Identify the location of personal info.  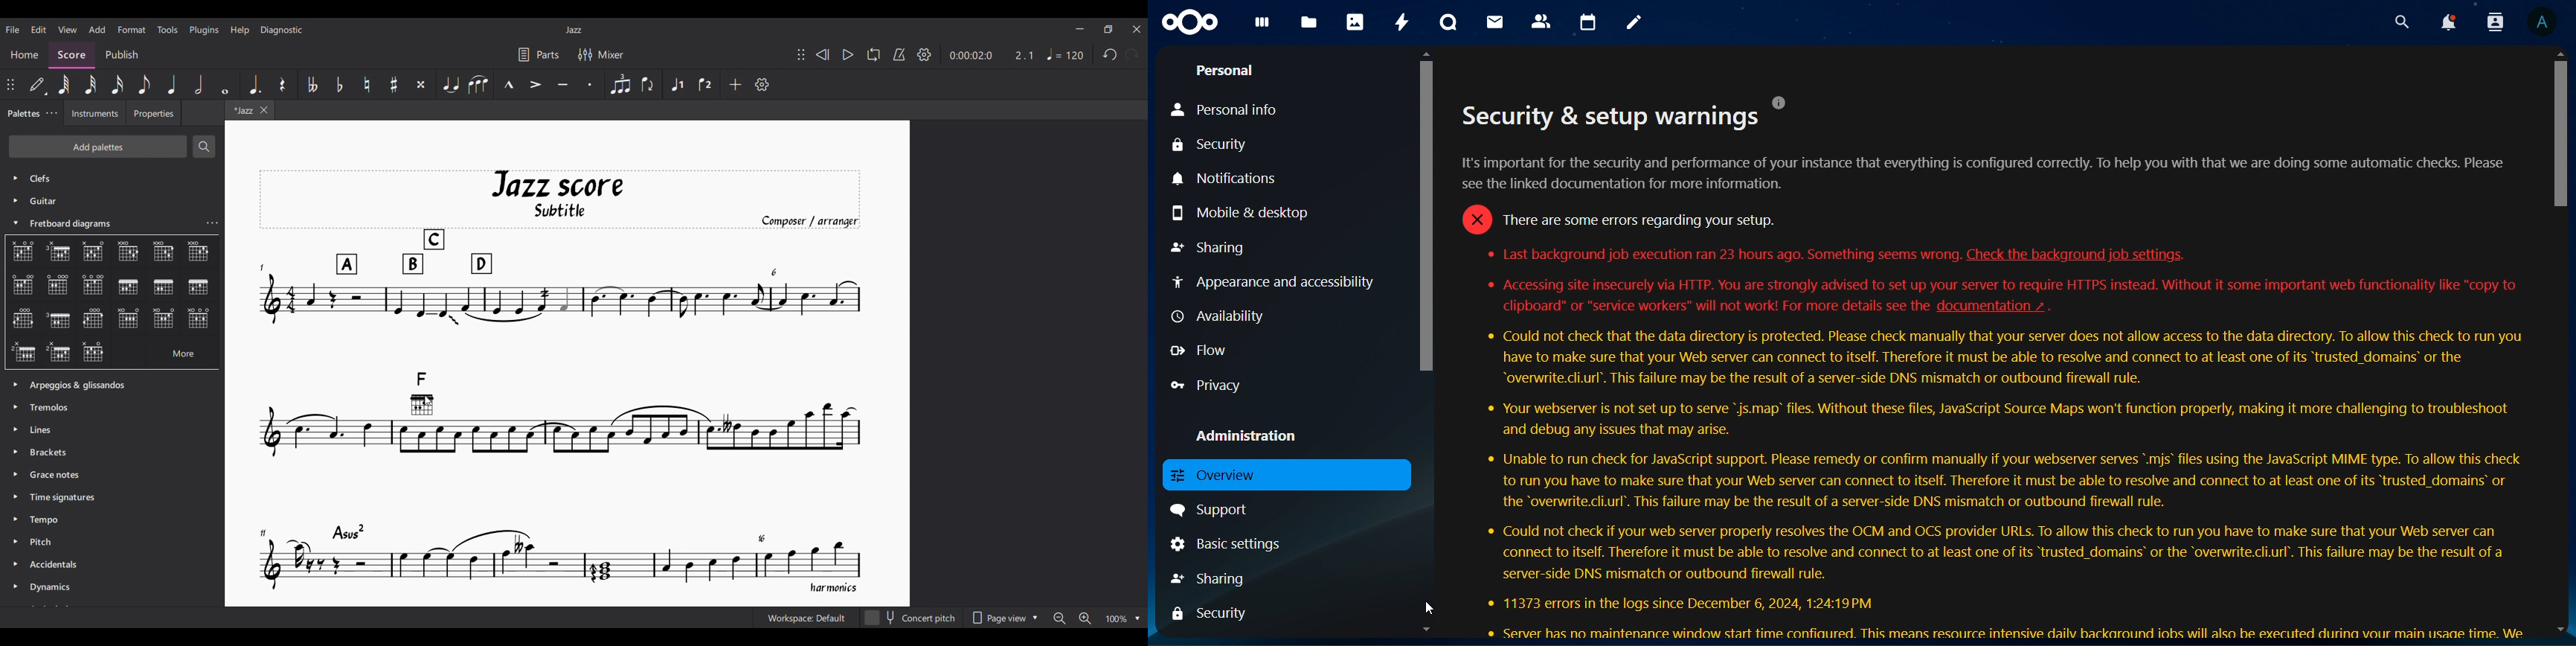
(1229, 107).